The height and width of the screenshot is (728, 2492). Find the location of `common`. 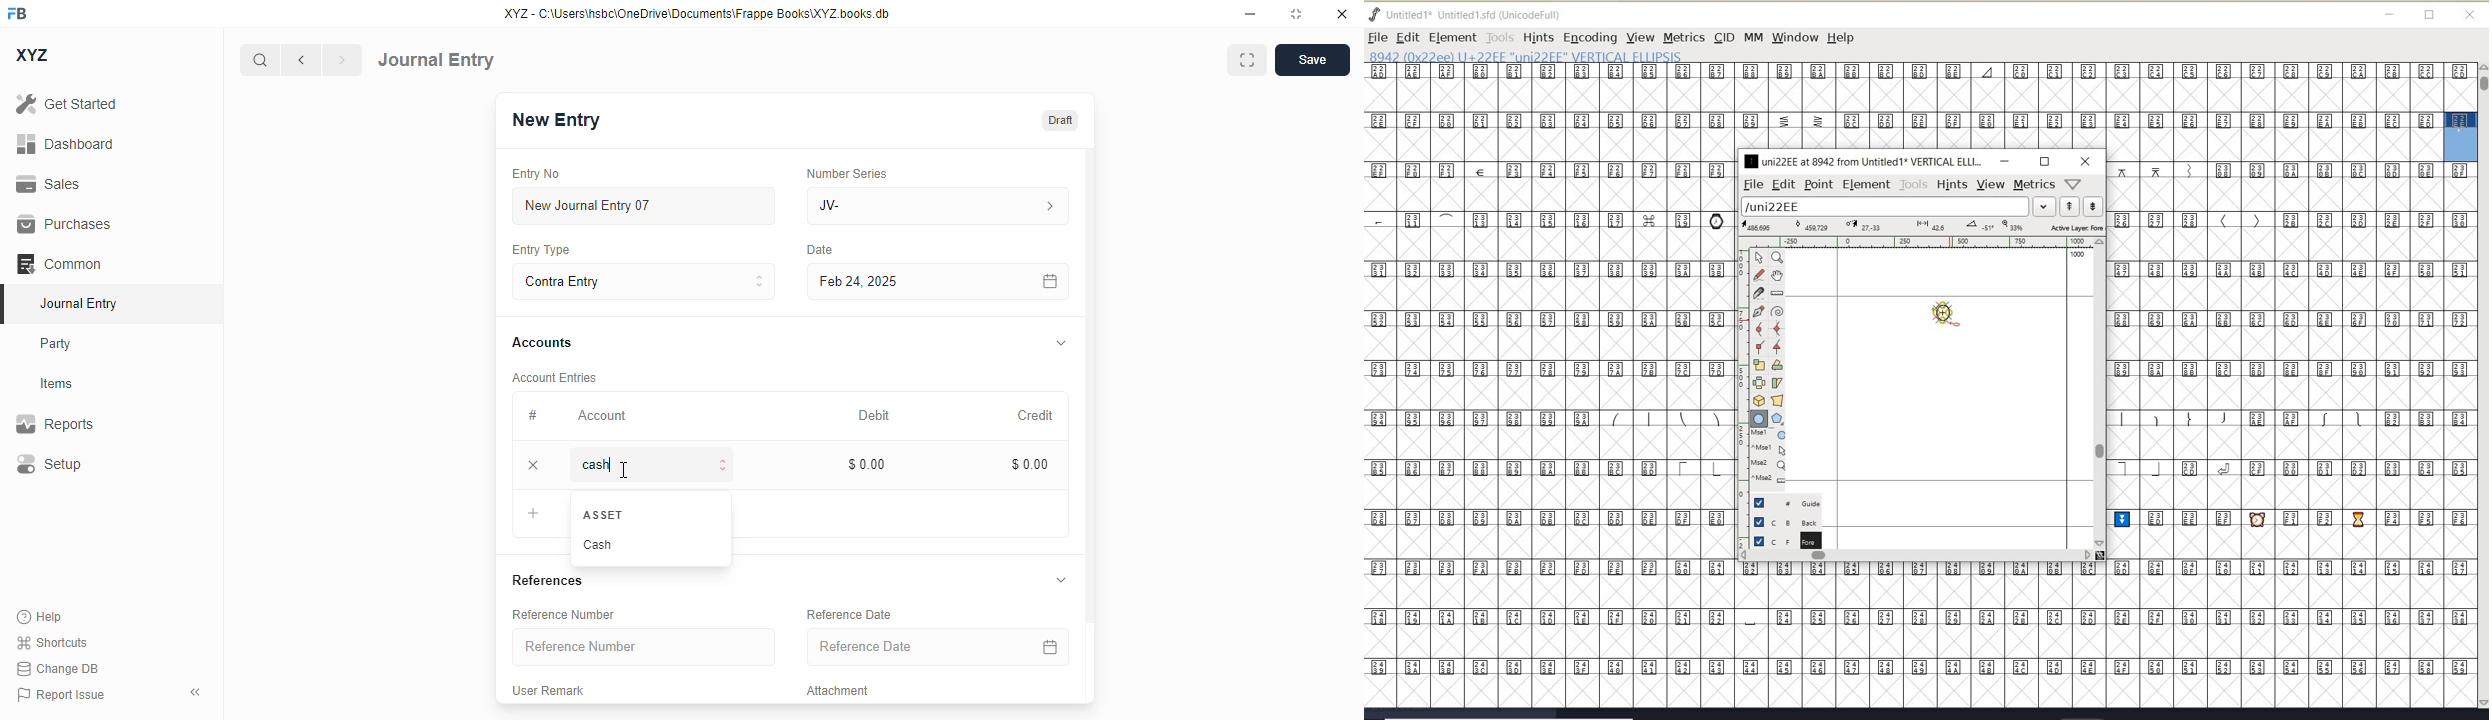

common is located at coordinates (59, 263).